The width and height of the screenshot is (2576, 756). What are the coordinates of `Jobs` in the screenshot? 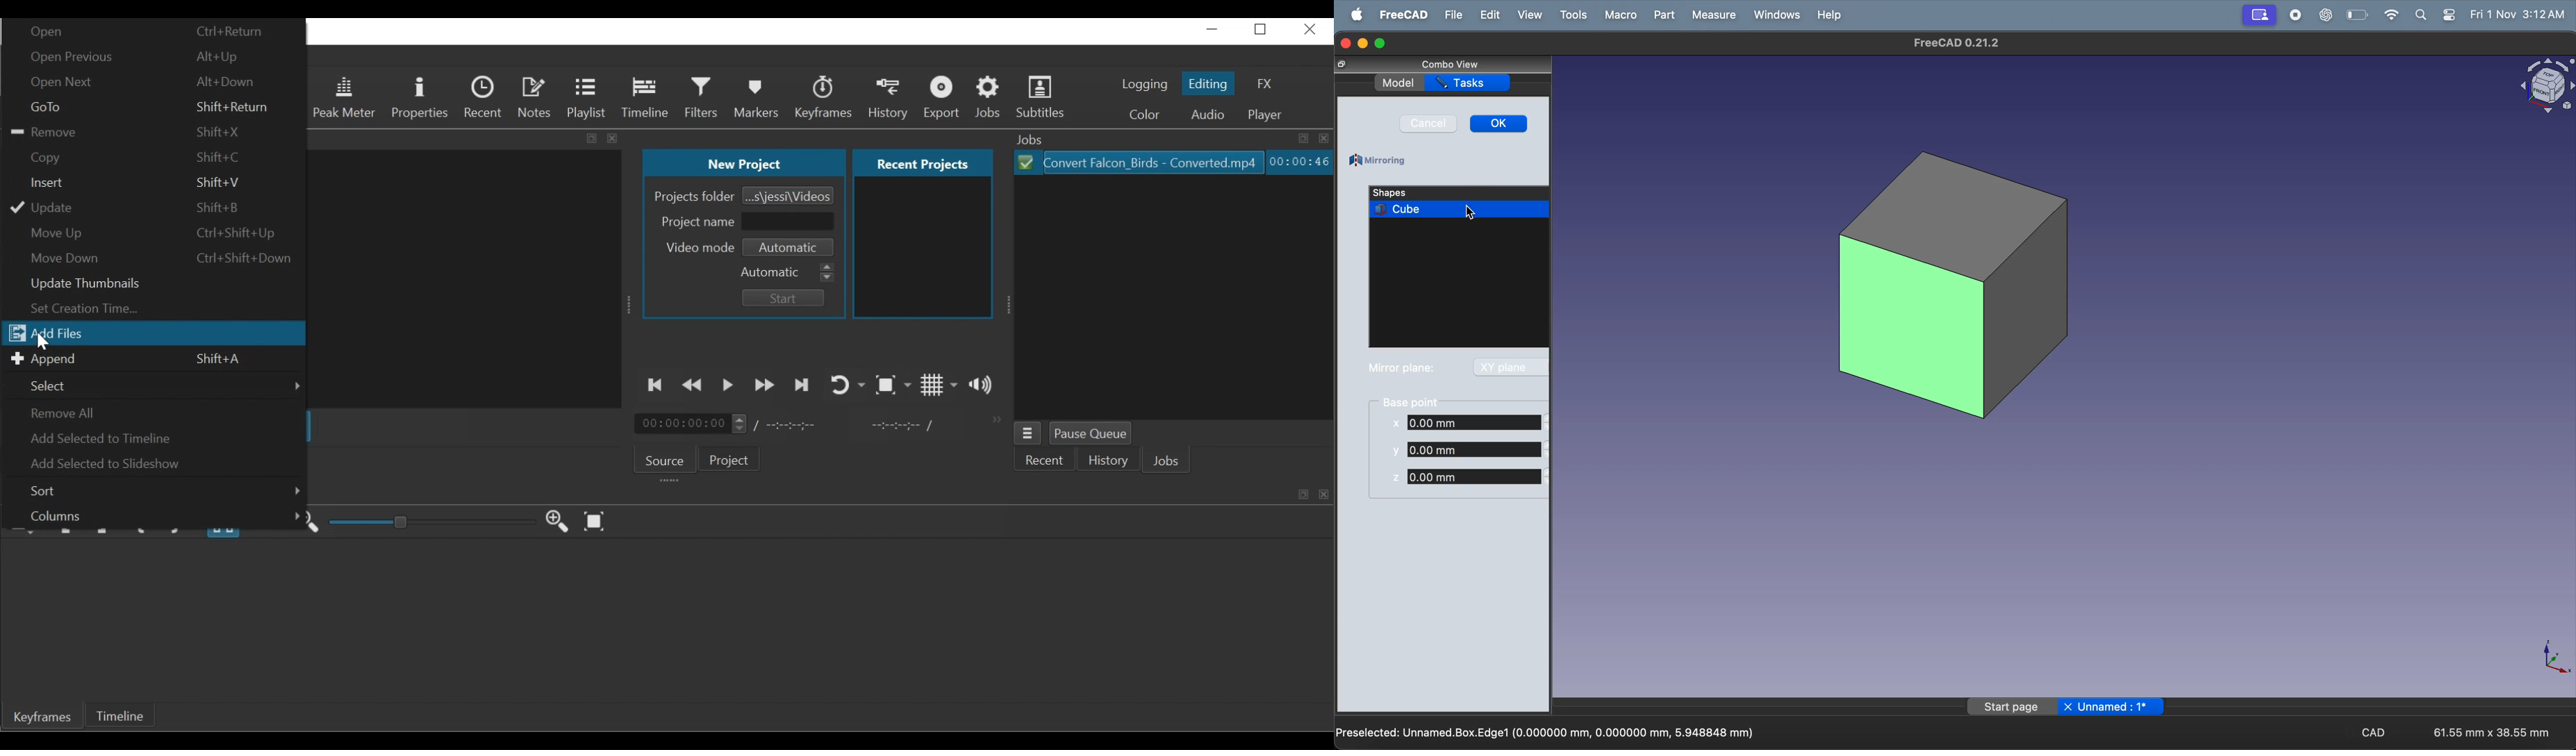 It's located at (1168, 460).